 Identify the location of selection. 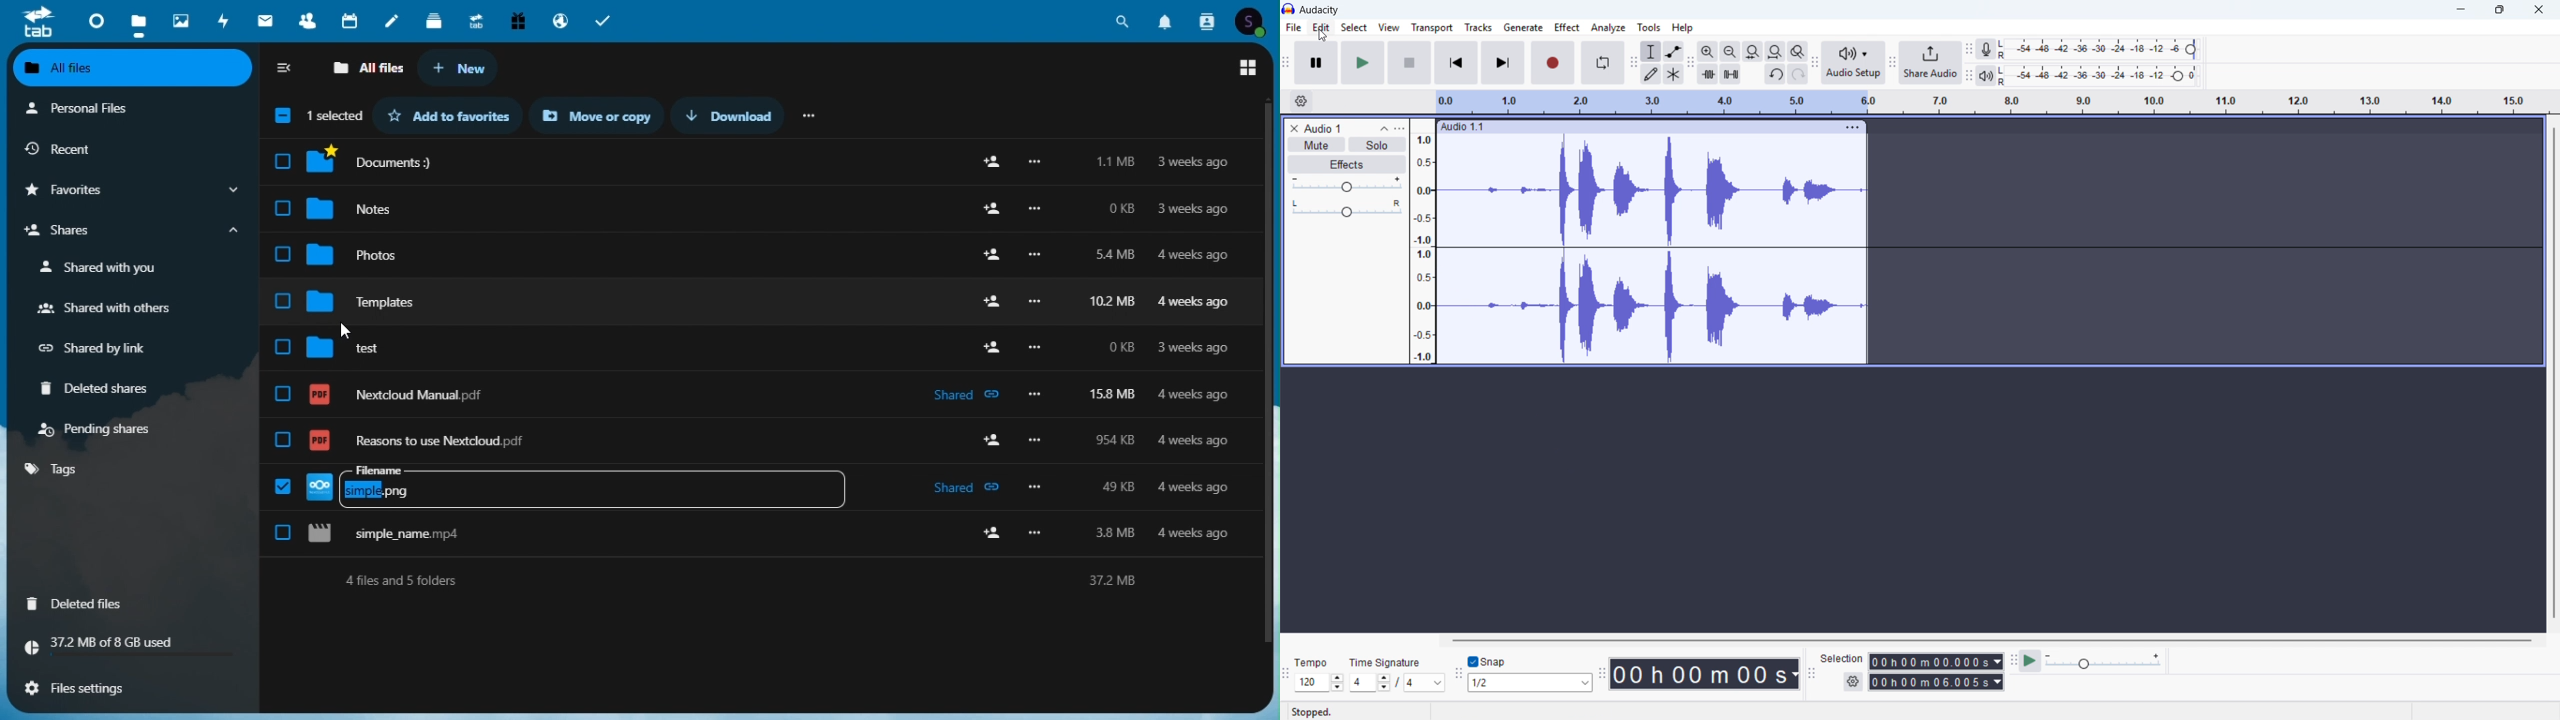
(1842, 658).